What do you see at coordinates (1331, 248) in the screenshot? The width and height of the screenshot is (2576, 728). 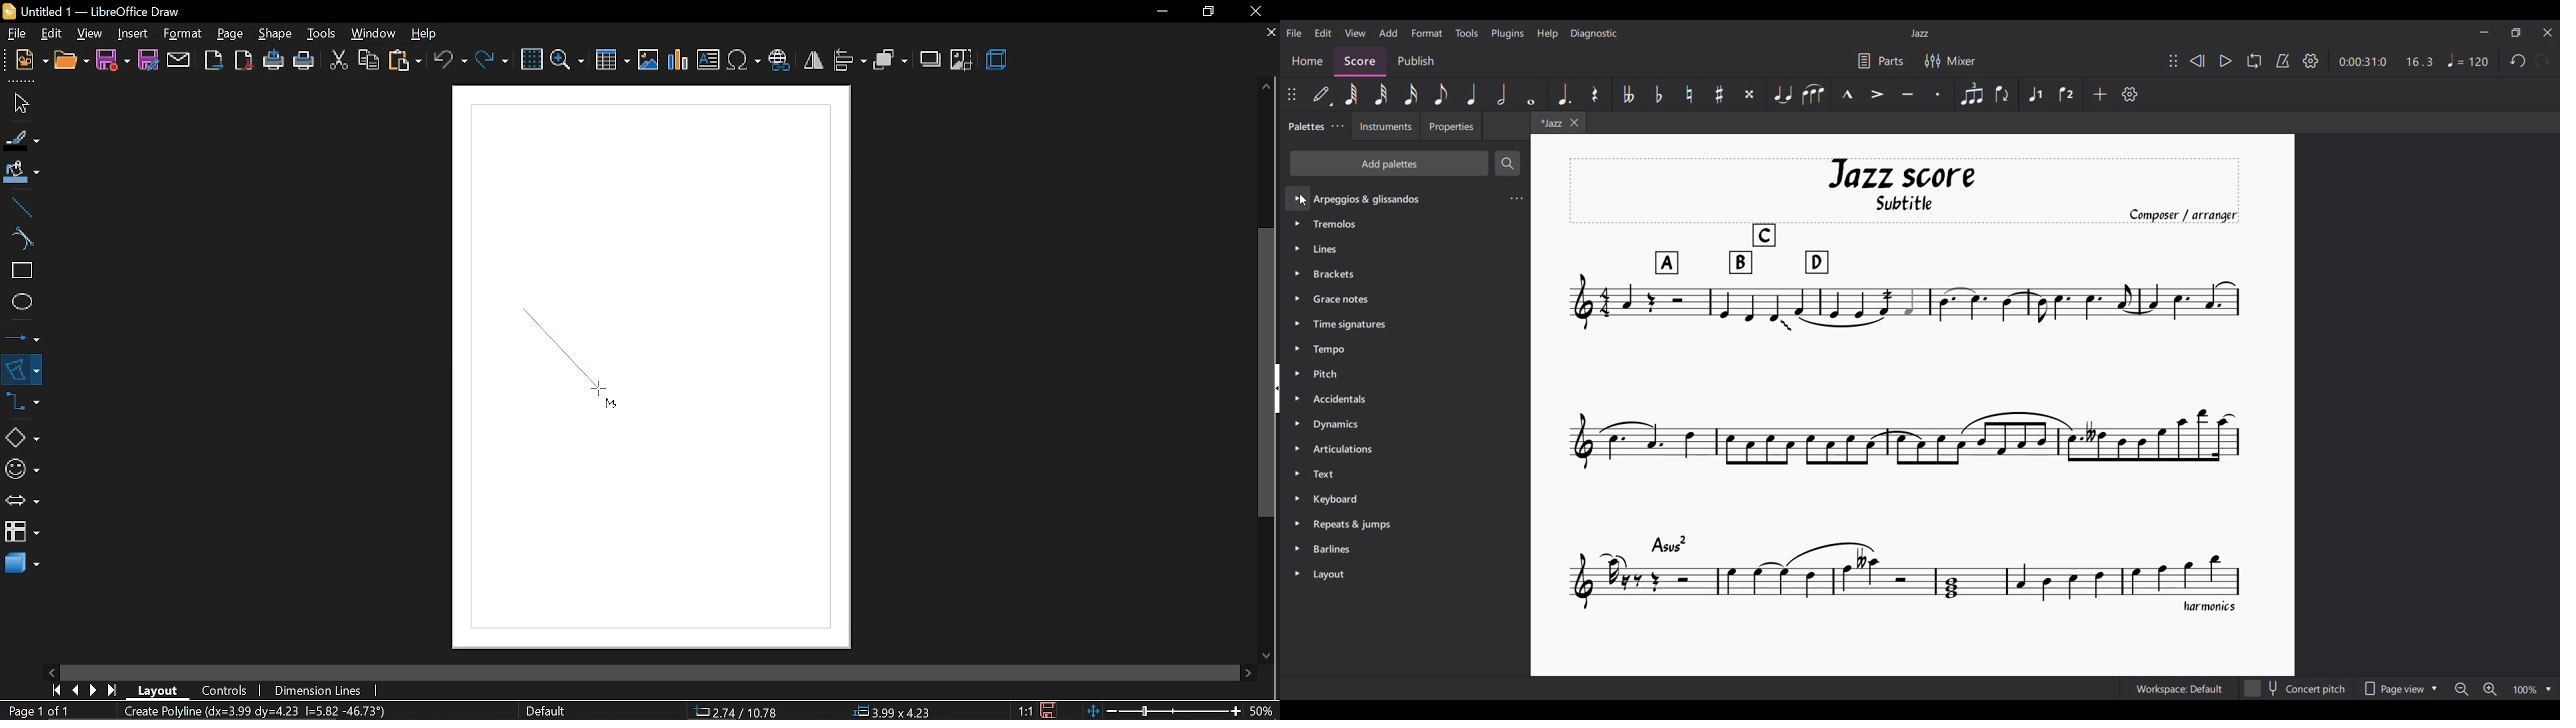 I see `Lines` at bounding box center [1331, 248].